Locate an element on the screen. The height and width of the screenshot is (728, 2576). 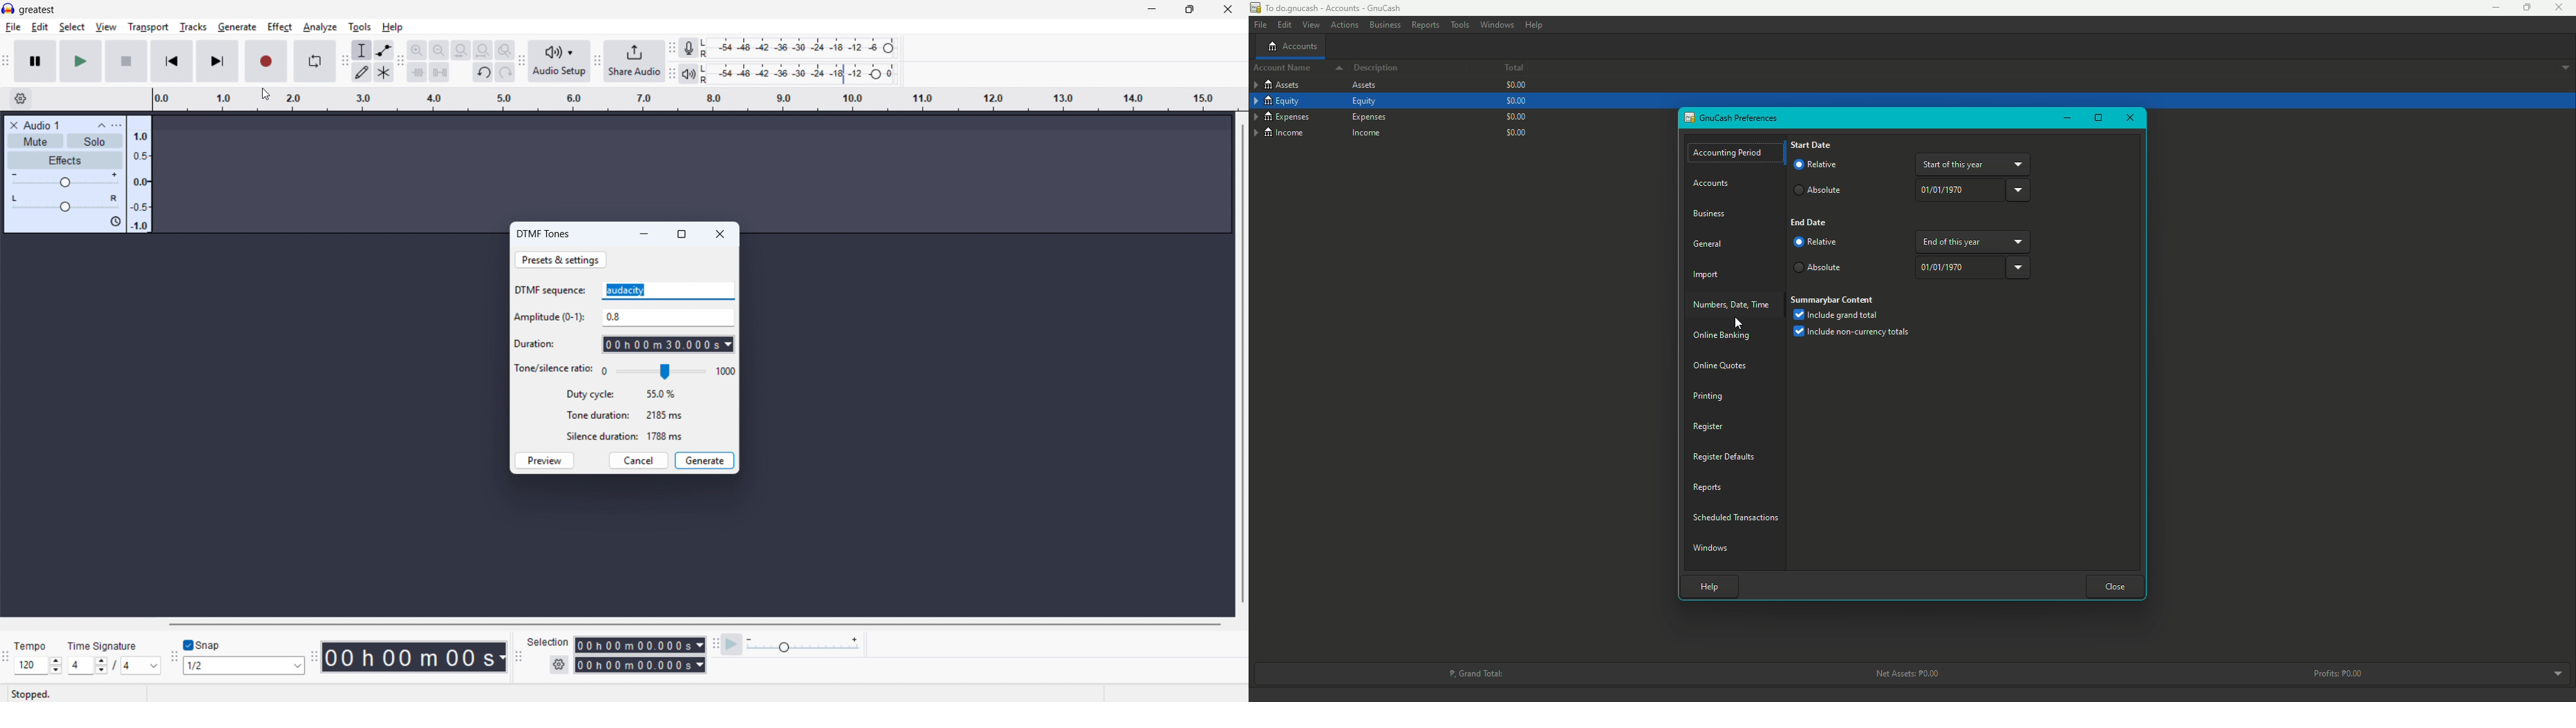
draw tool is located at coordinates (362, 72).